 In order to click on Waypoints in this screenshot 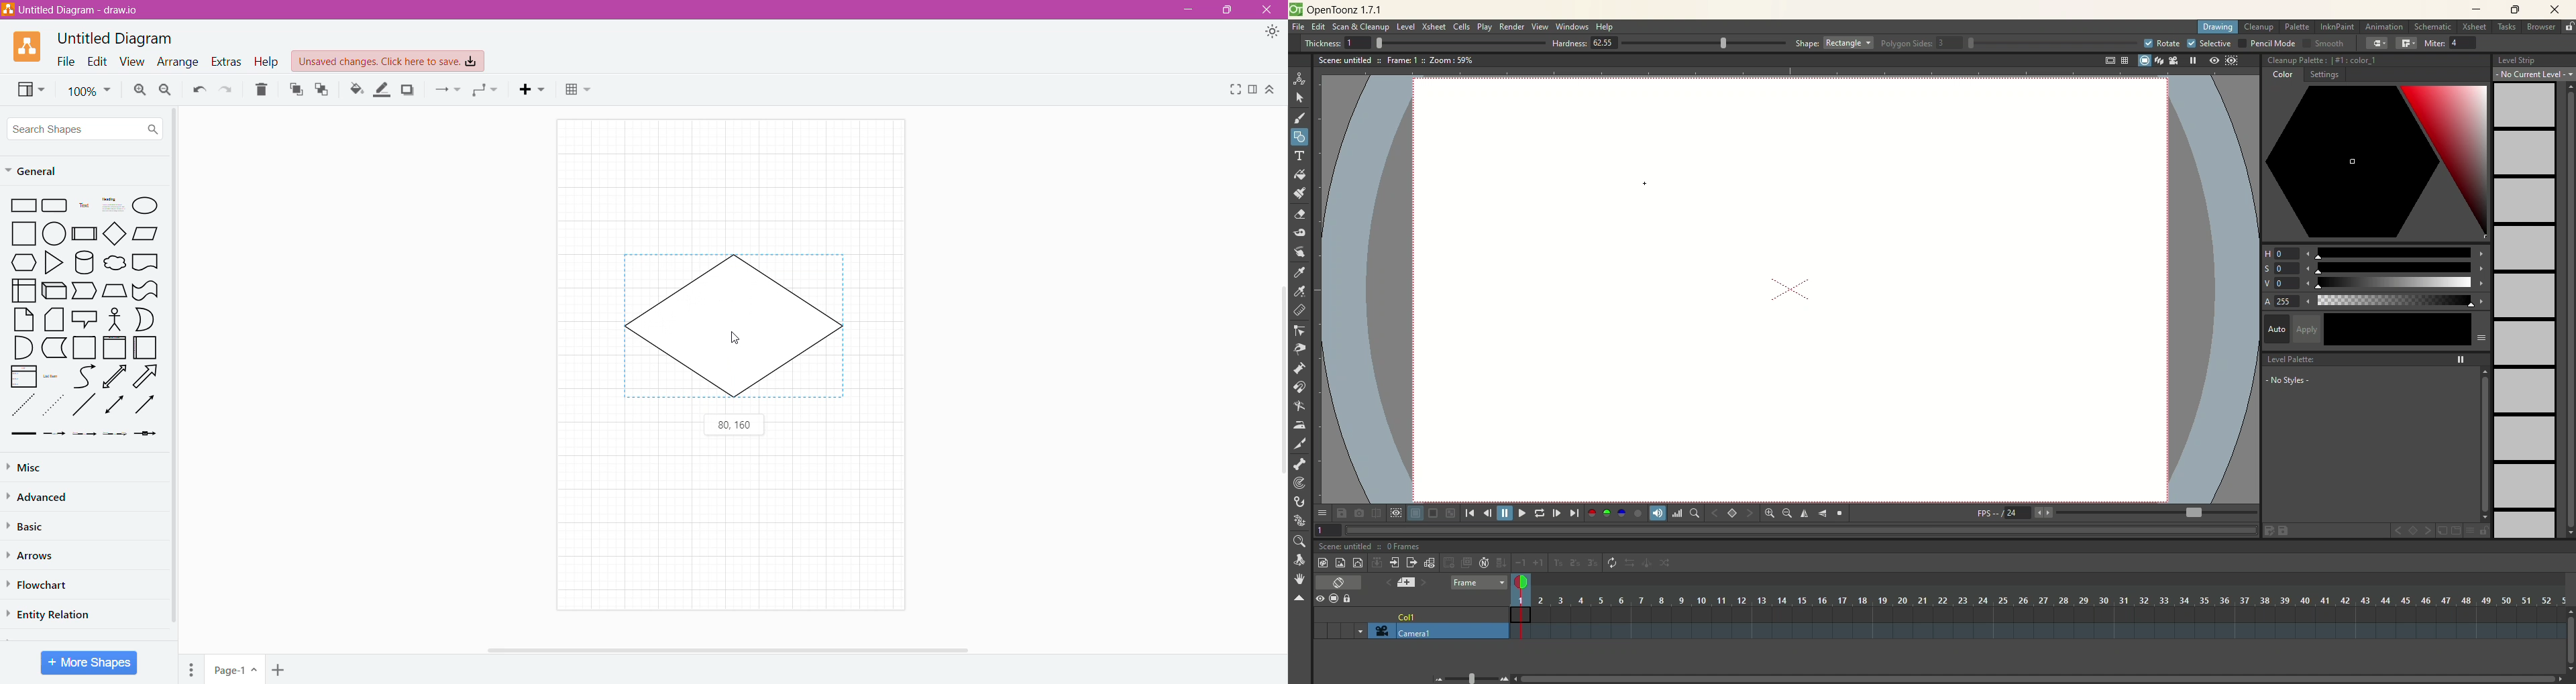, I will do `click(486, 91)`.